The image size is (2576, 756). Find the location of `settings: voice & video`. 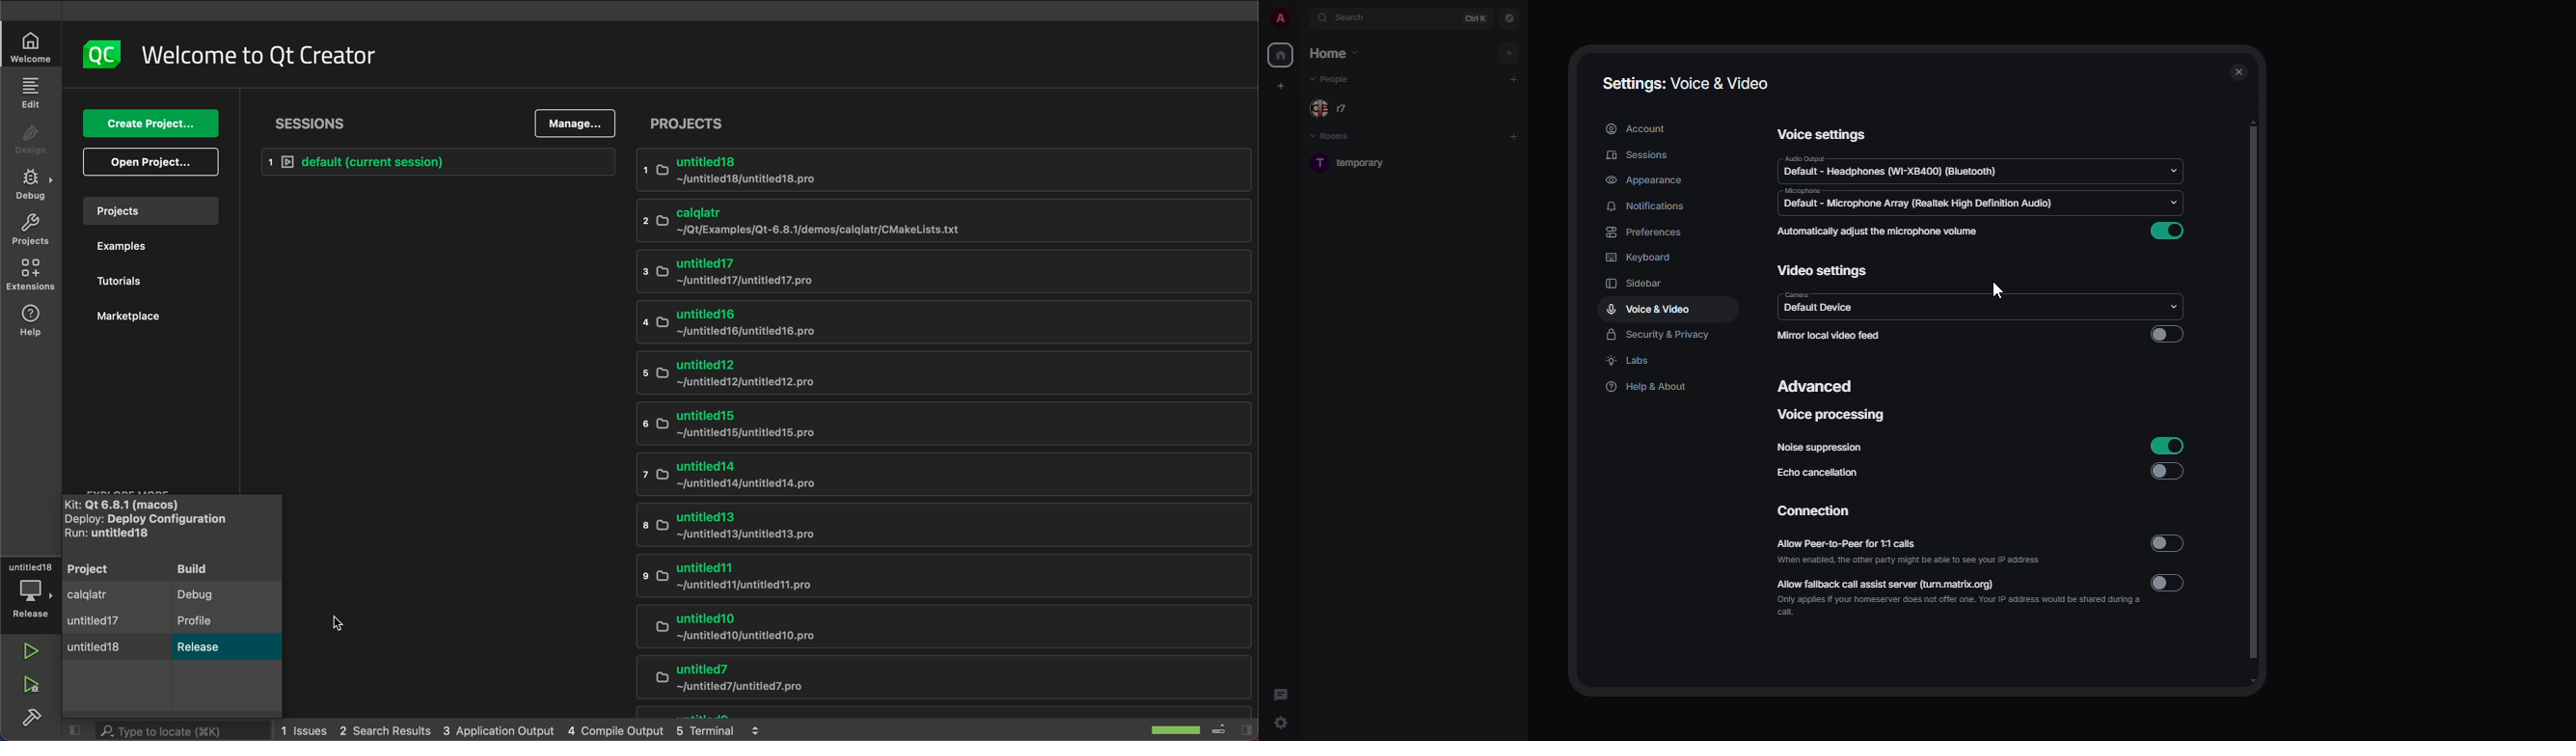

settings: voice & video is located at coordinates (1682, 81).